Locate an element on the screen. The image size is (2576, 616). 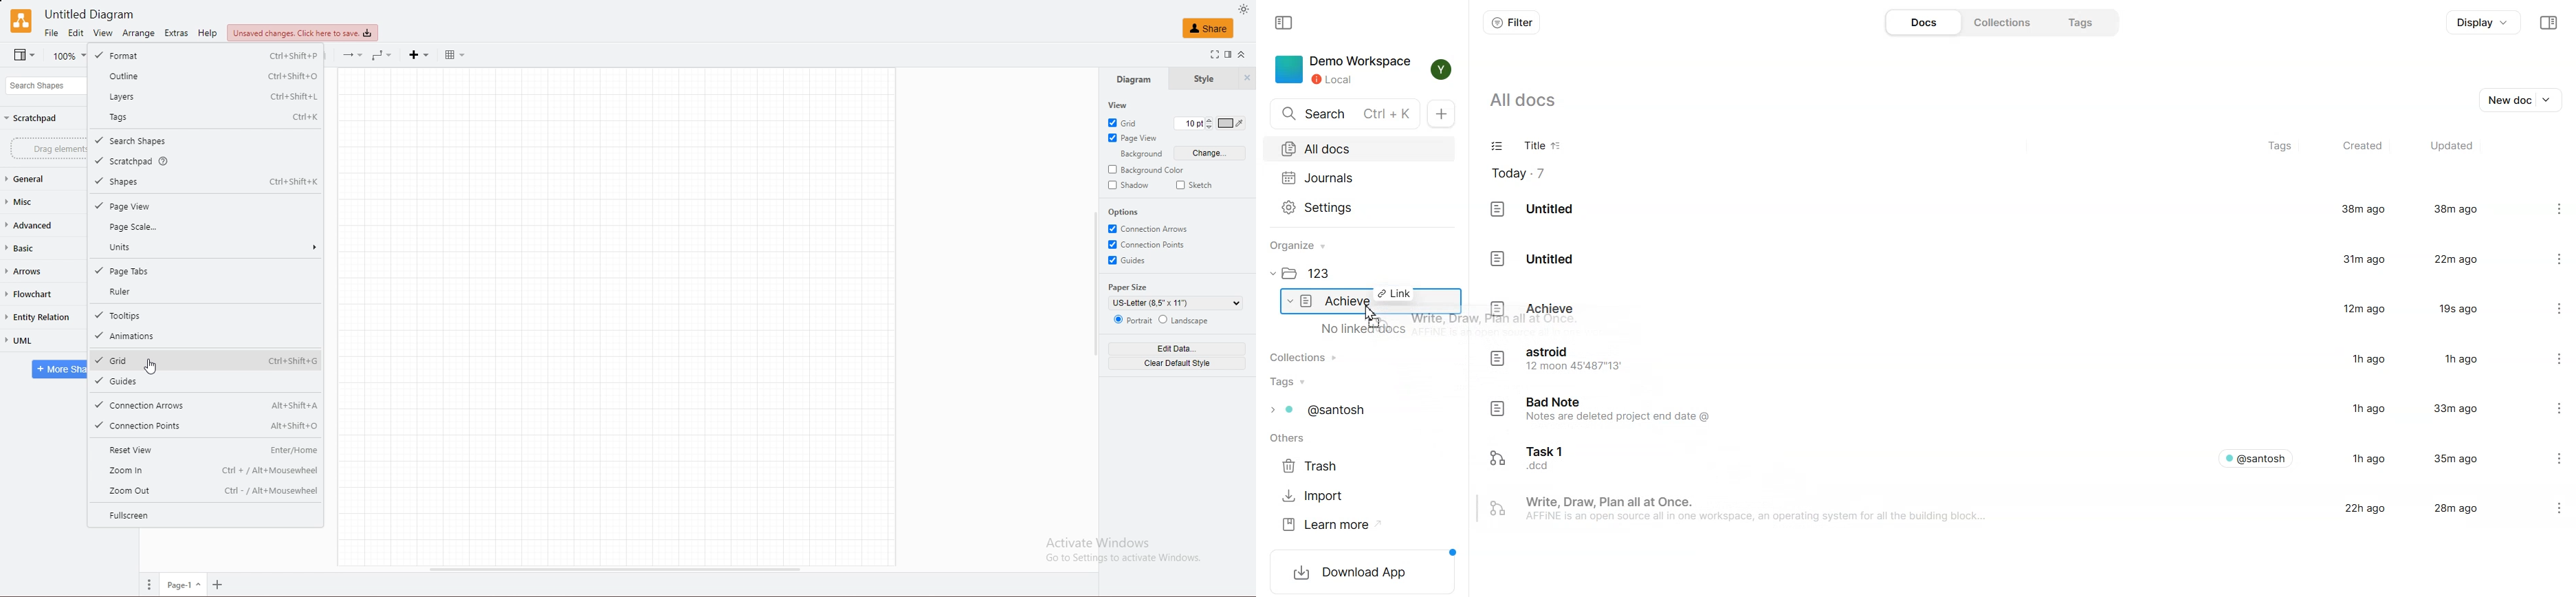
general is located at coordinates (41, 179).